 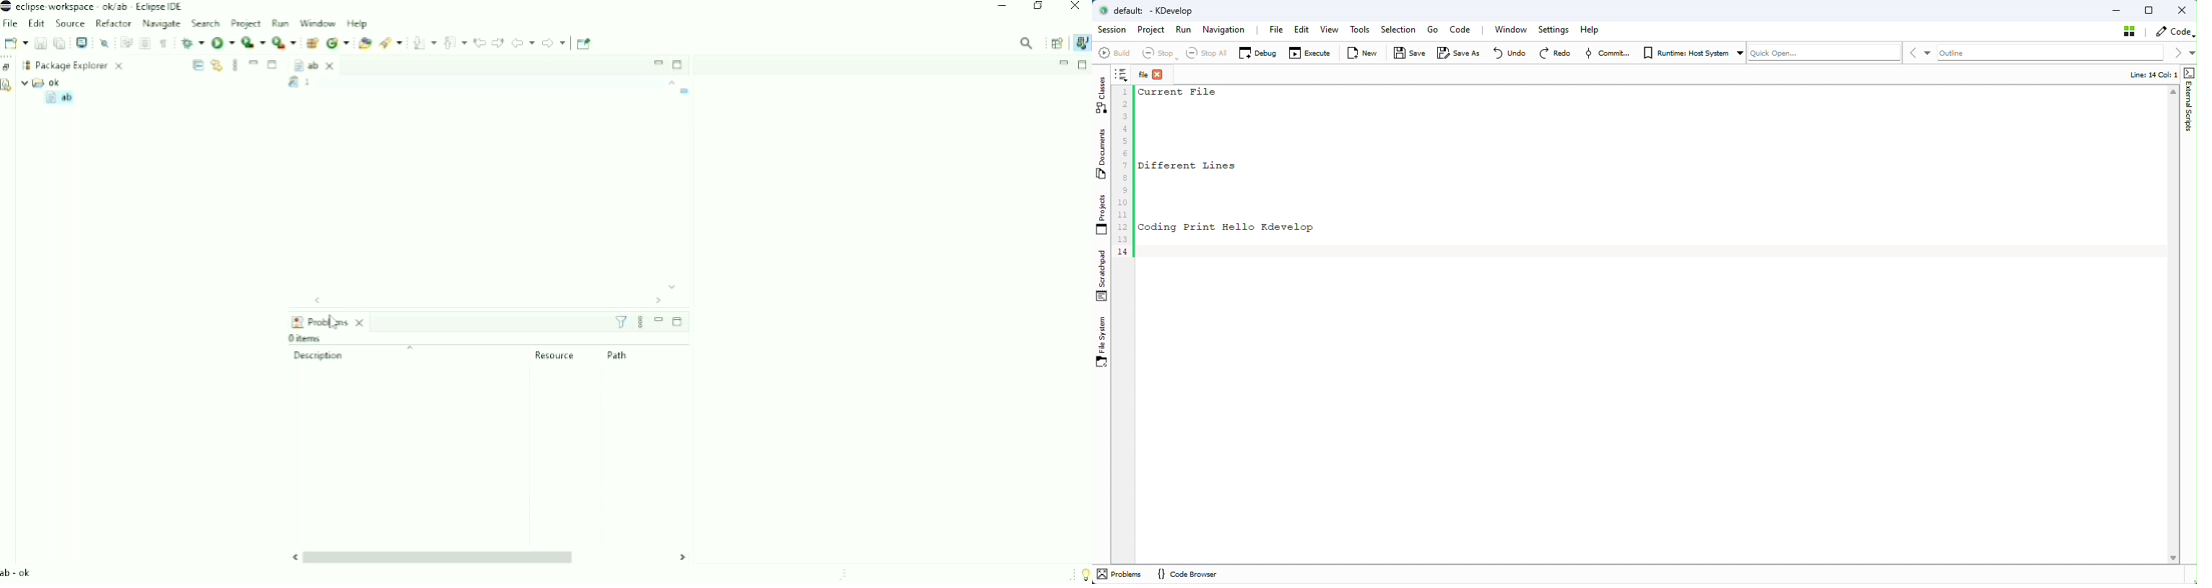 What do you see at coordinates (1505, 53) in the screenshot?
I see `Undo` at bounding box center [1505, 53].